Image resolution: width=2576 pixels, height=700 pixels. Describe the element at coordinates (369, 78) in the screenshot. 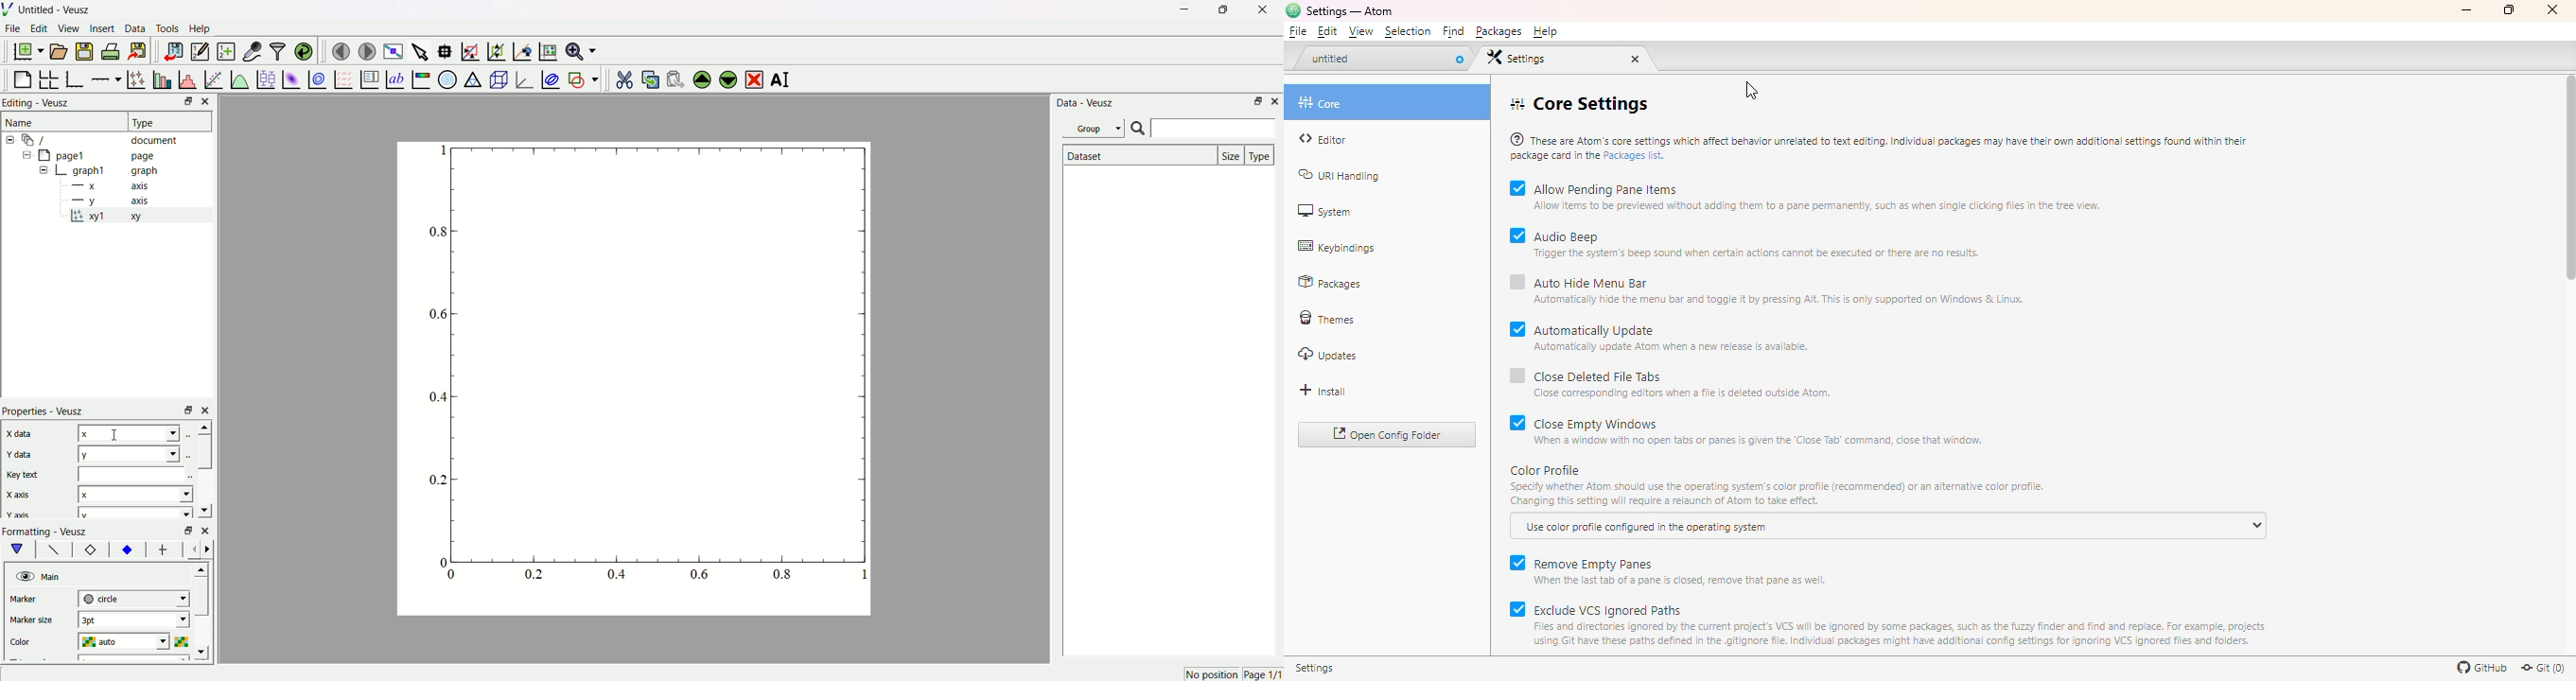

I see `plot key` at that location.